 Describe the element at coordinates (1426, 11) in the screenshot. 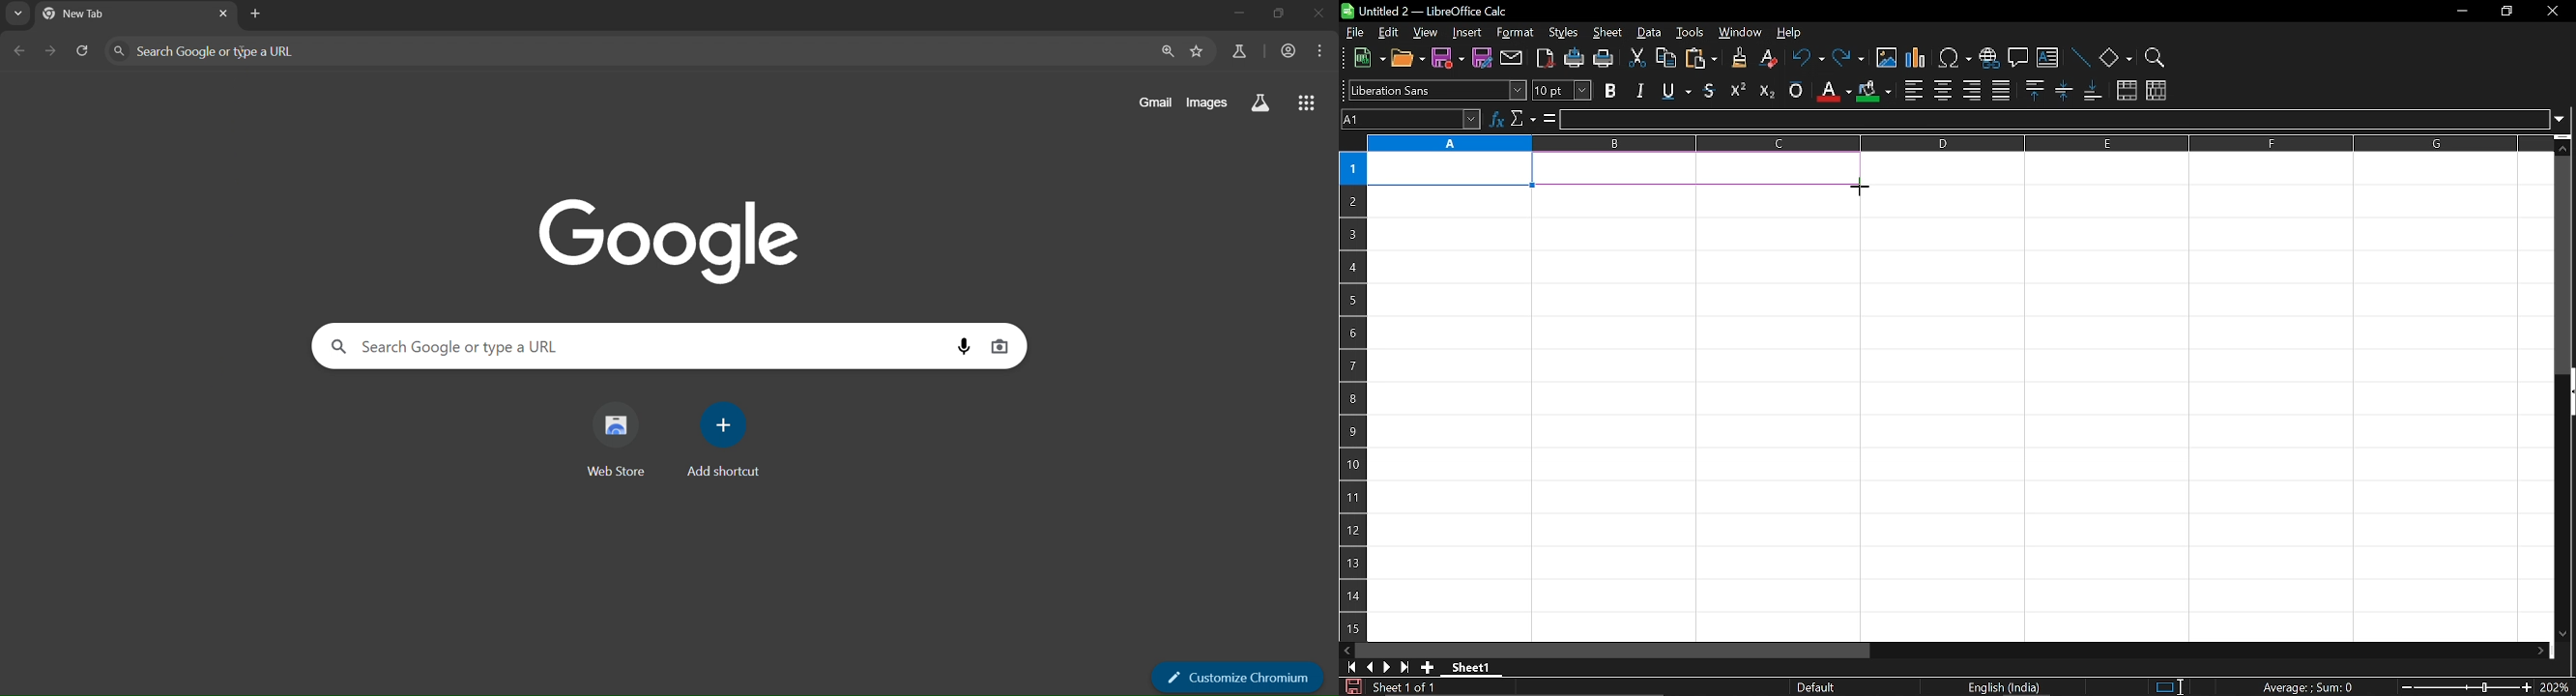

I see `Untitled 2 - LibreOffice Calc` at that location.